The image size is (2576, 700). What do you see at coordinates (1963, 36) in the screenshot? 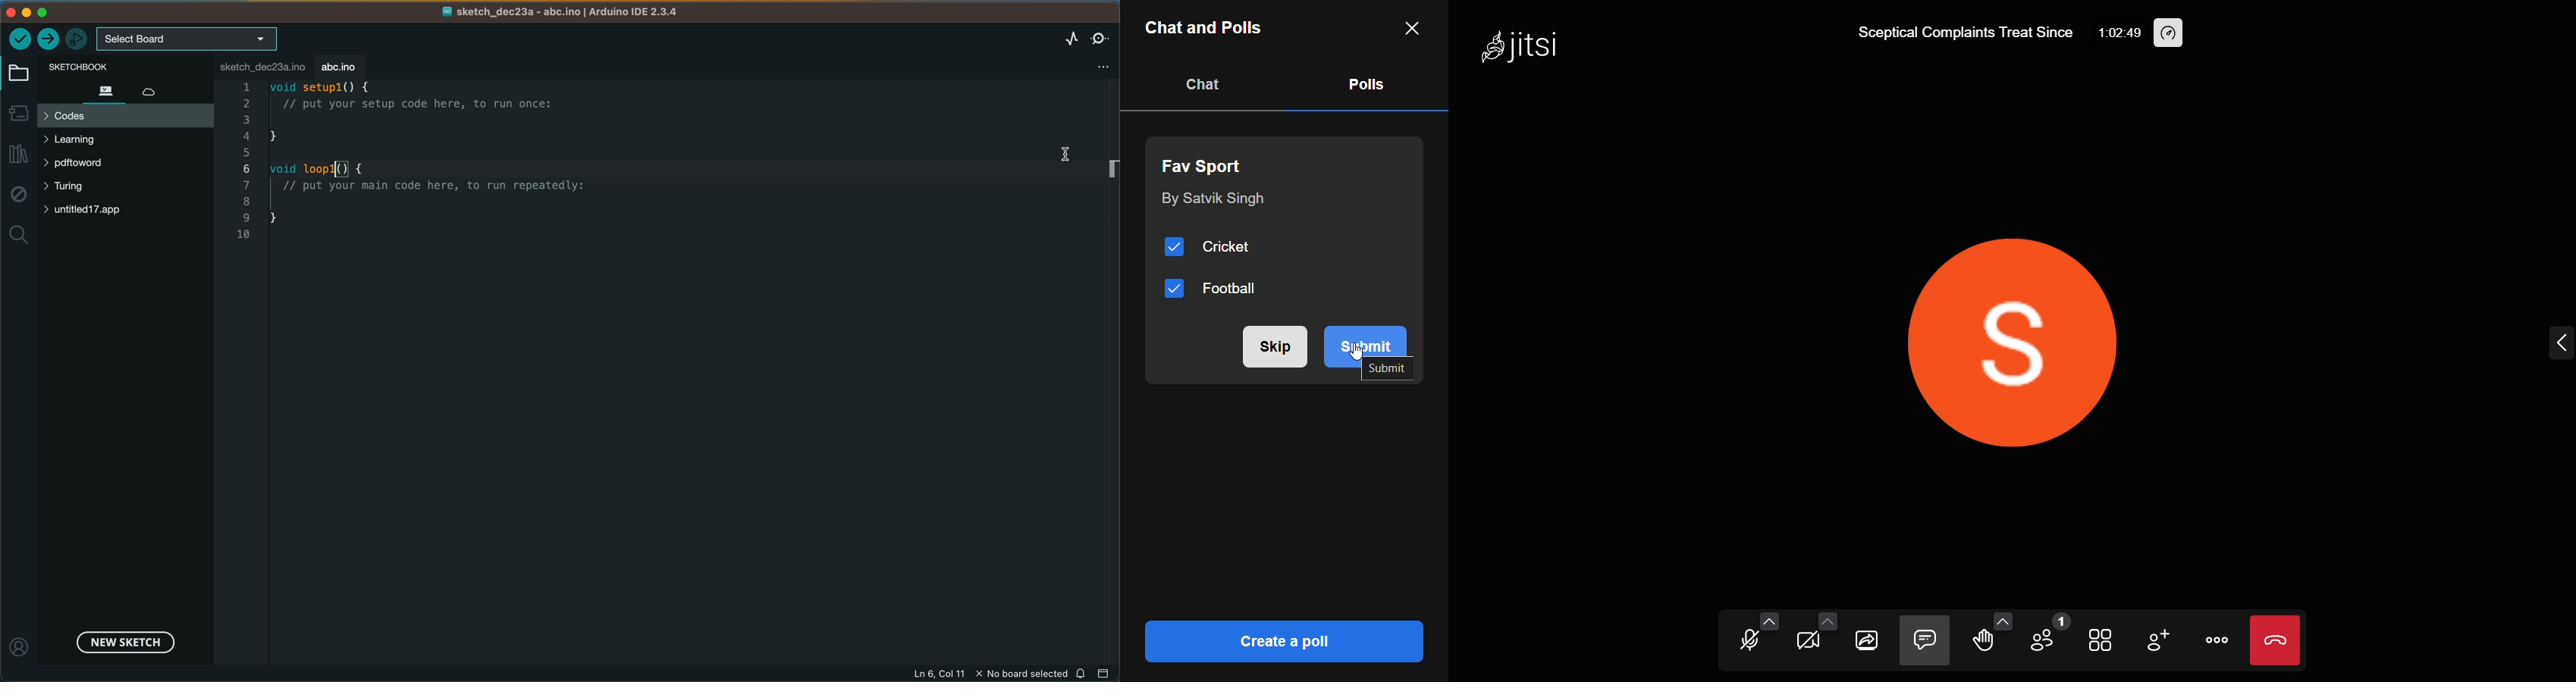
I see `Sceptical Complaints Treat Since` at bounding box center [1963, 36].